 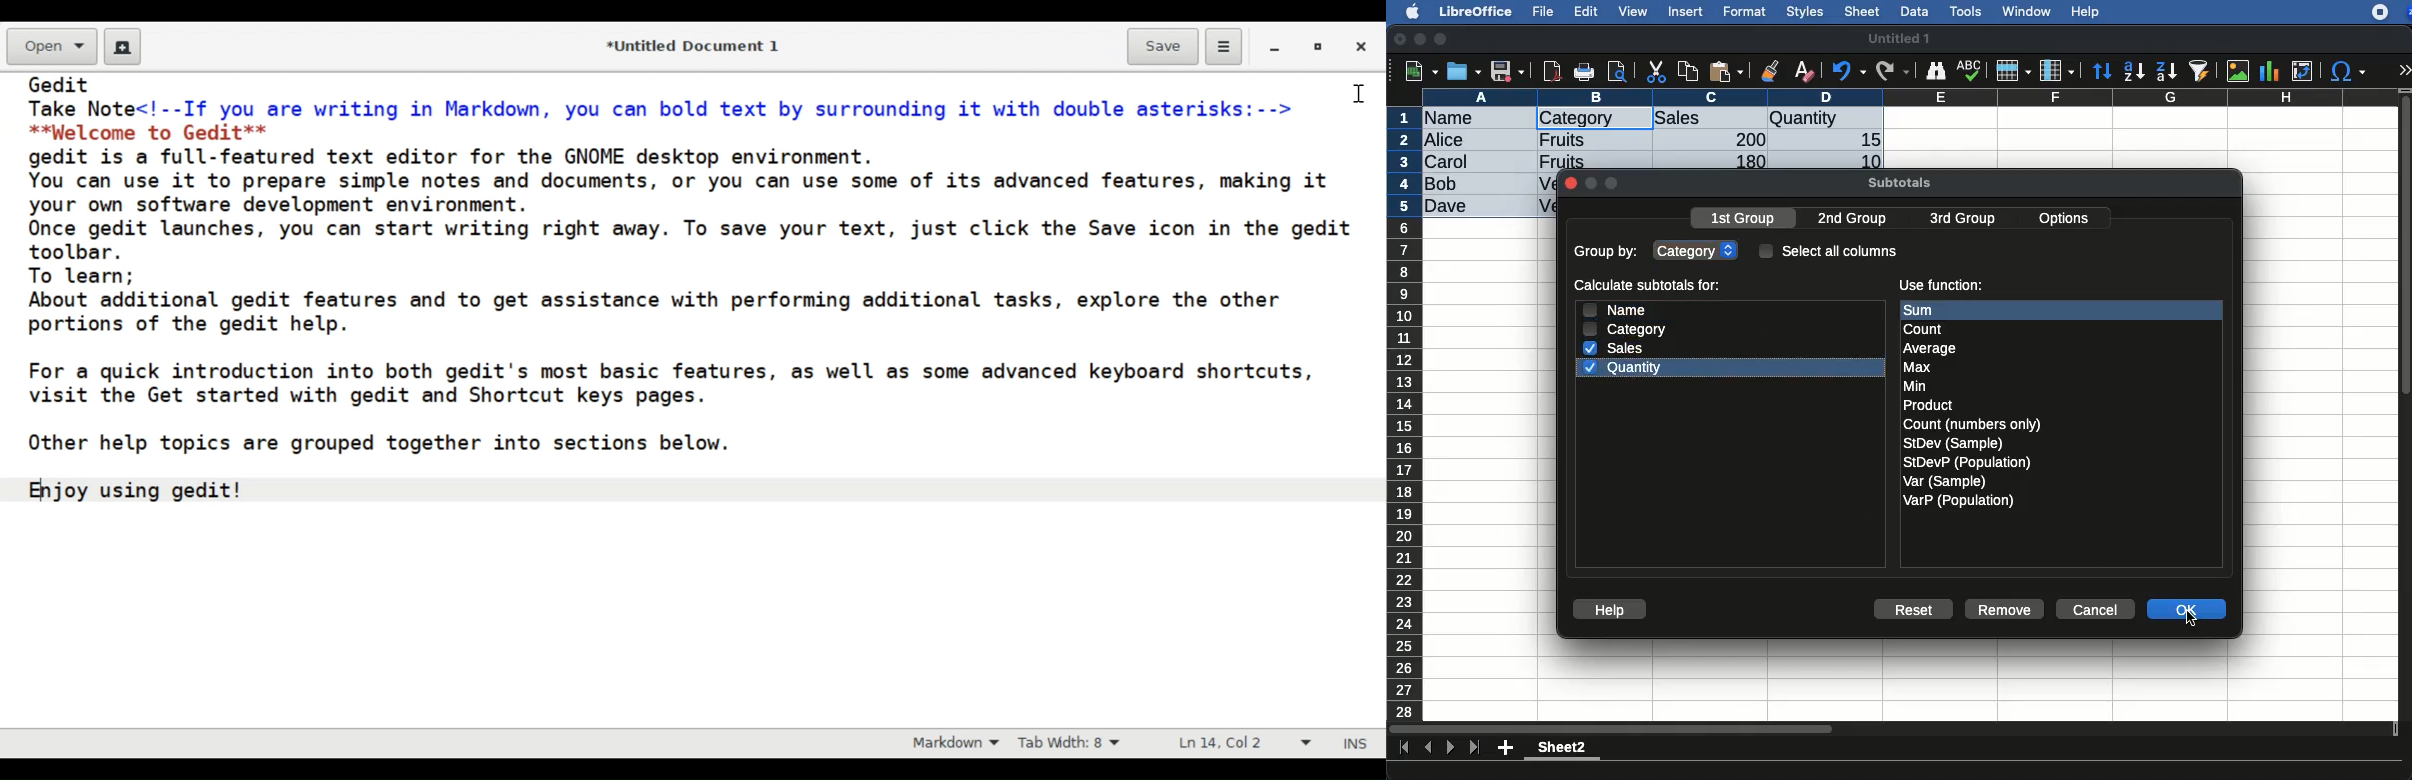 What do you see at coordinates (1745, 220) in the screenshot?
I see `1st group` at bounding box center [1745, 220].